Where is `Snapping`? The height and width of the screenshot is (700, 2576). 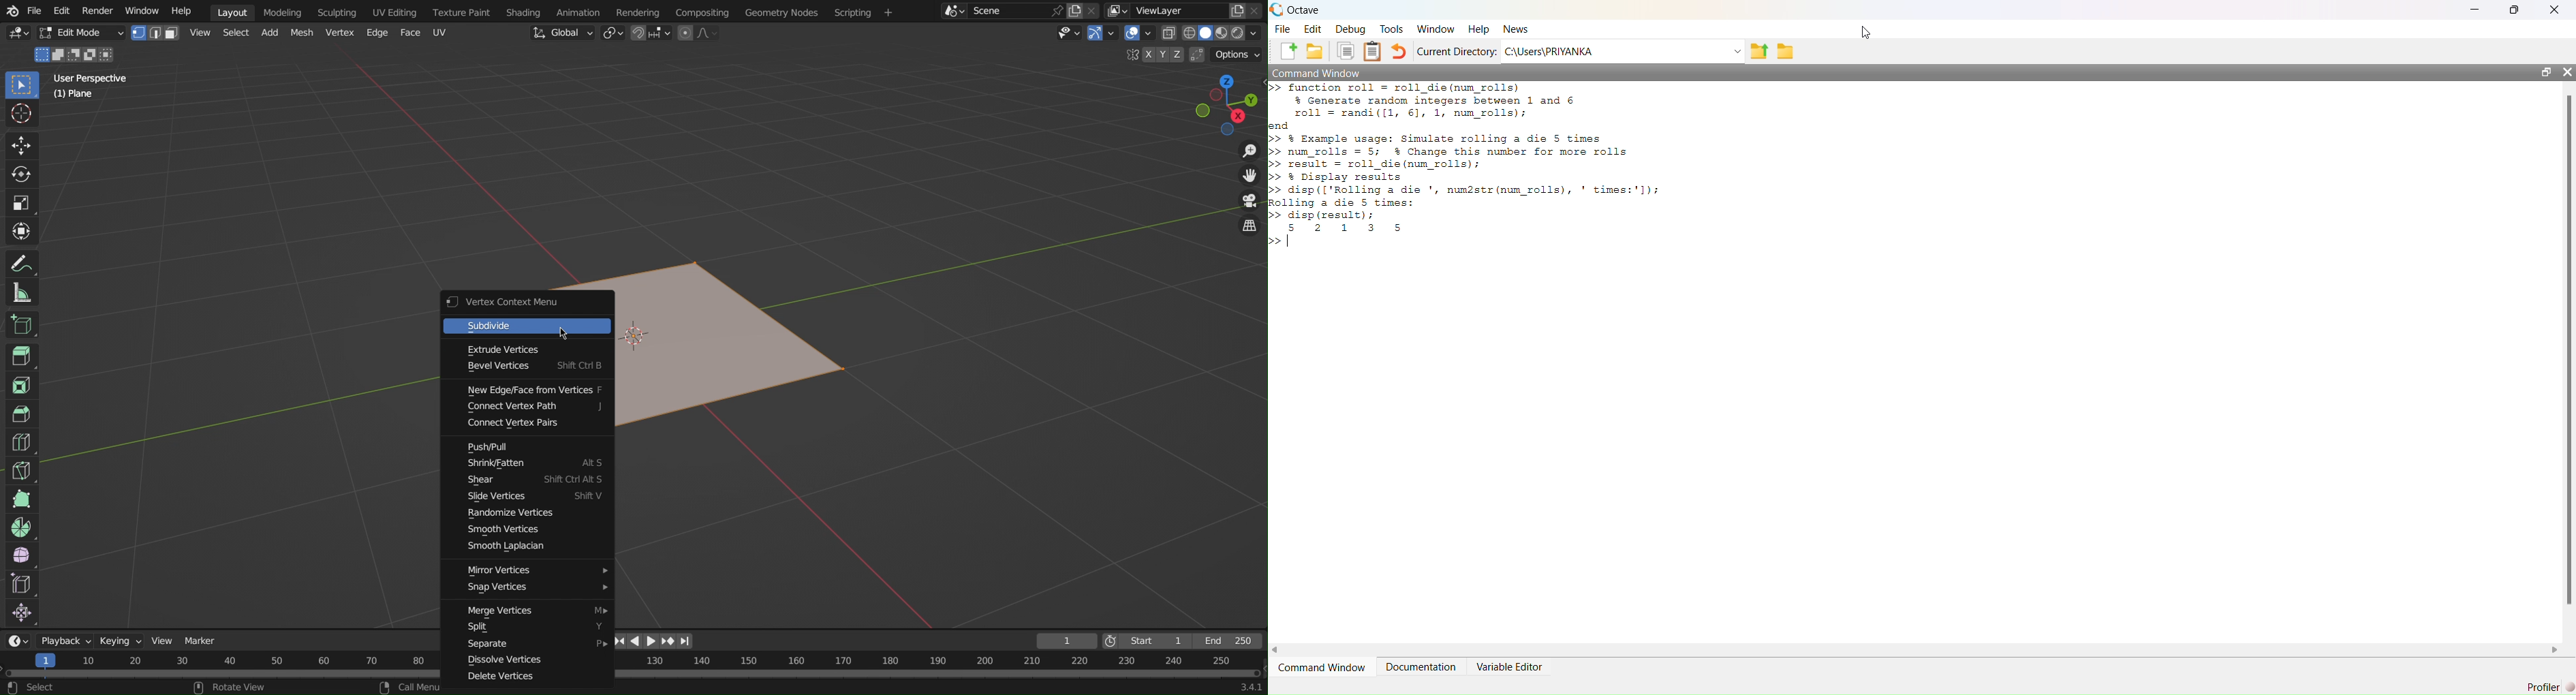 Snapping is located at coordinates (650, 32).